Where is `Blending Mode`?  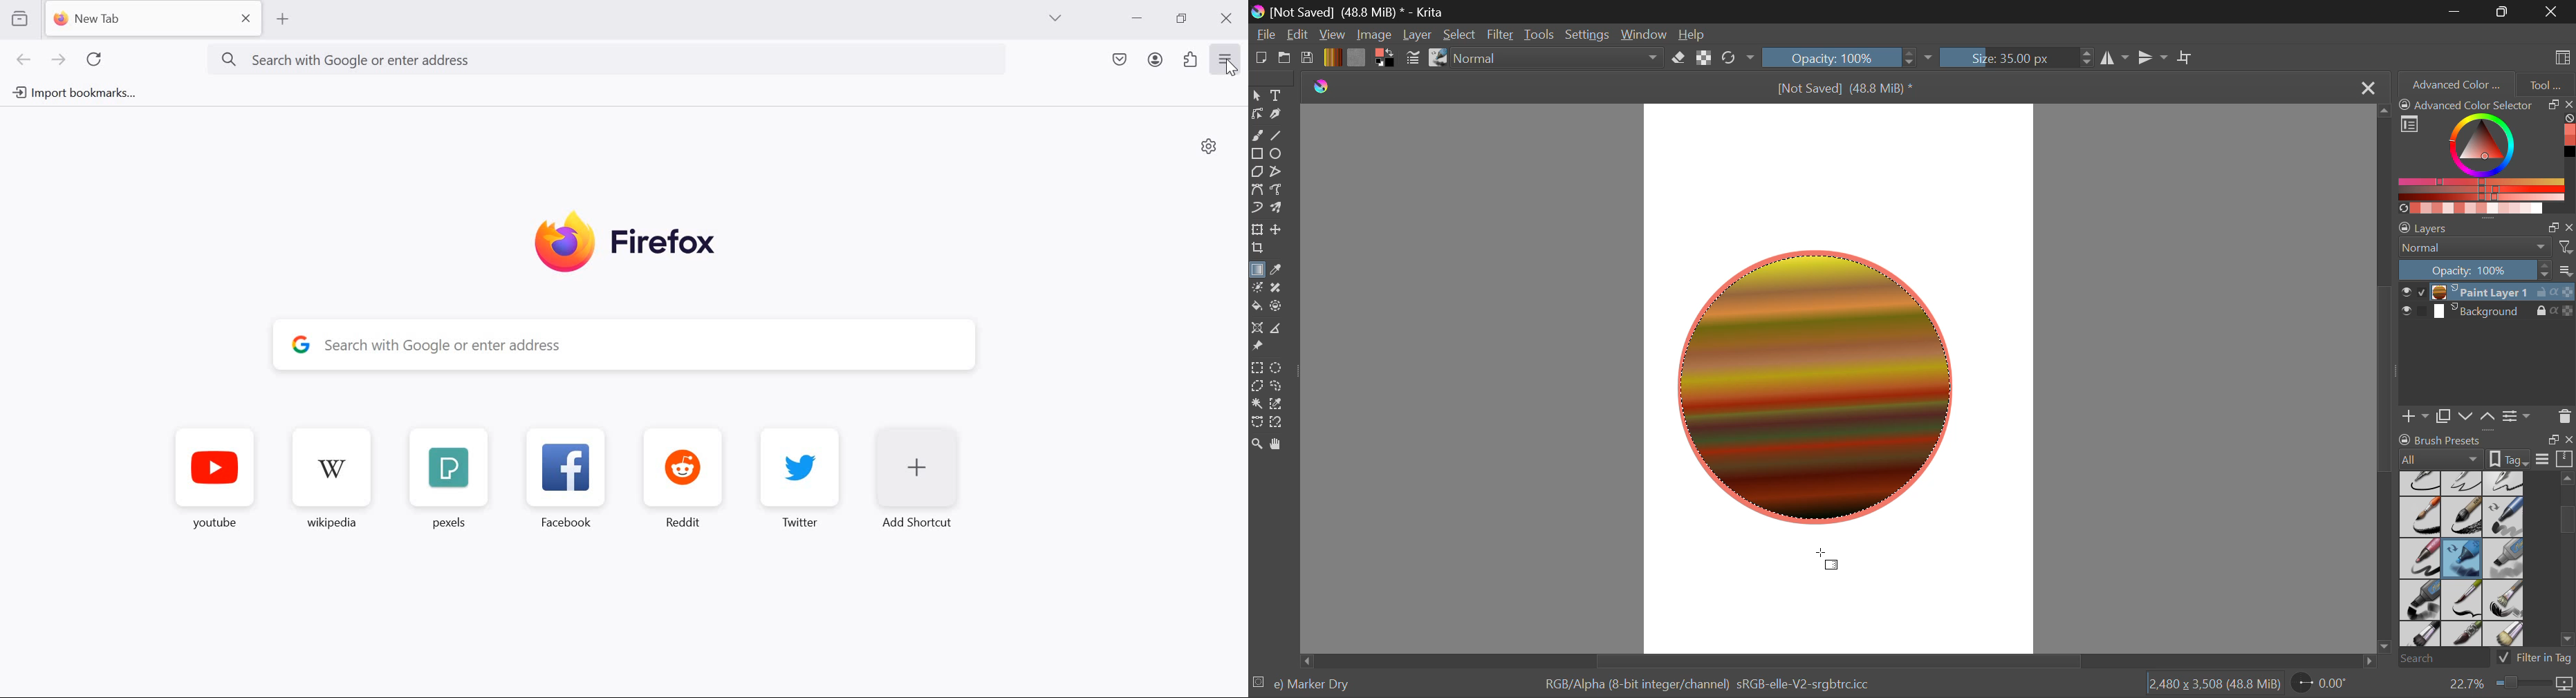
Blending Mode is located at coordinates (2486, 247).